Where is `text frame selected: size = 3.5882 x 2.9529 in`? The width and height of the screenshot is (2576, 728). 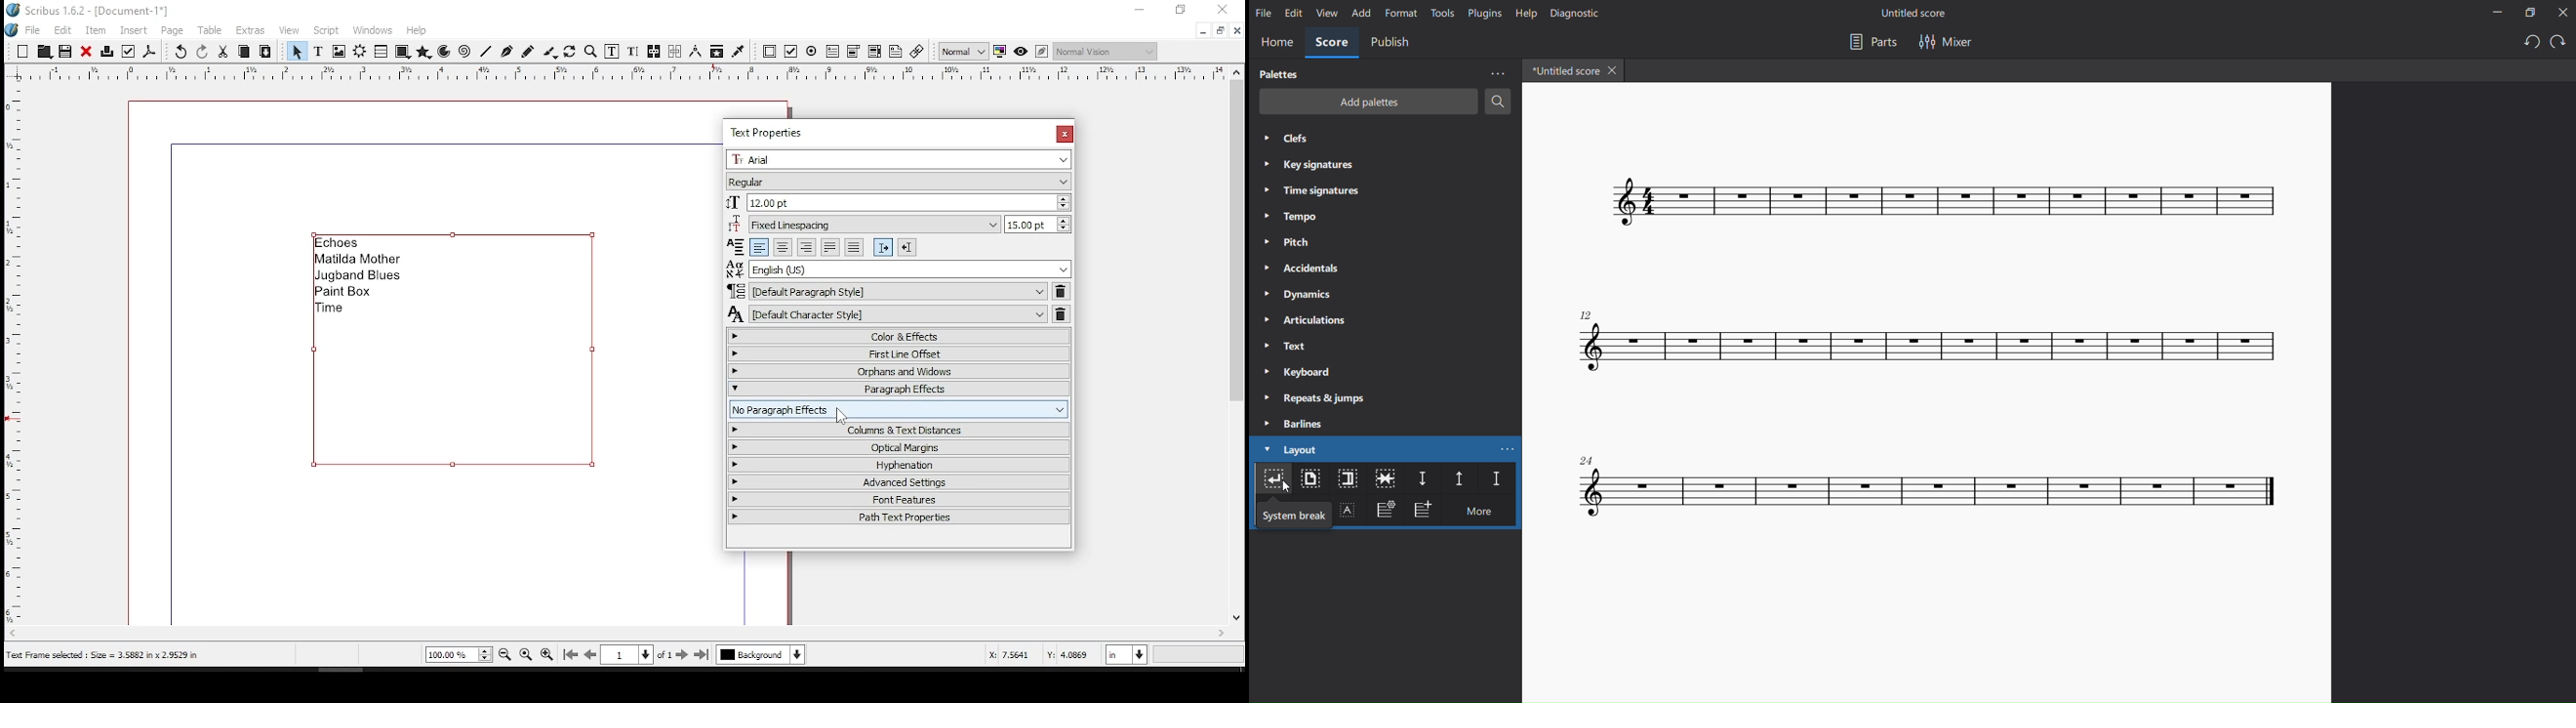 text frame selected: size = 3.5882 x 2.9529 in is located at coordinates (108, 655).